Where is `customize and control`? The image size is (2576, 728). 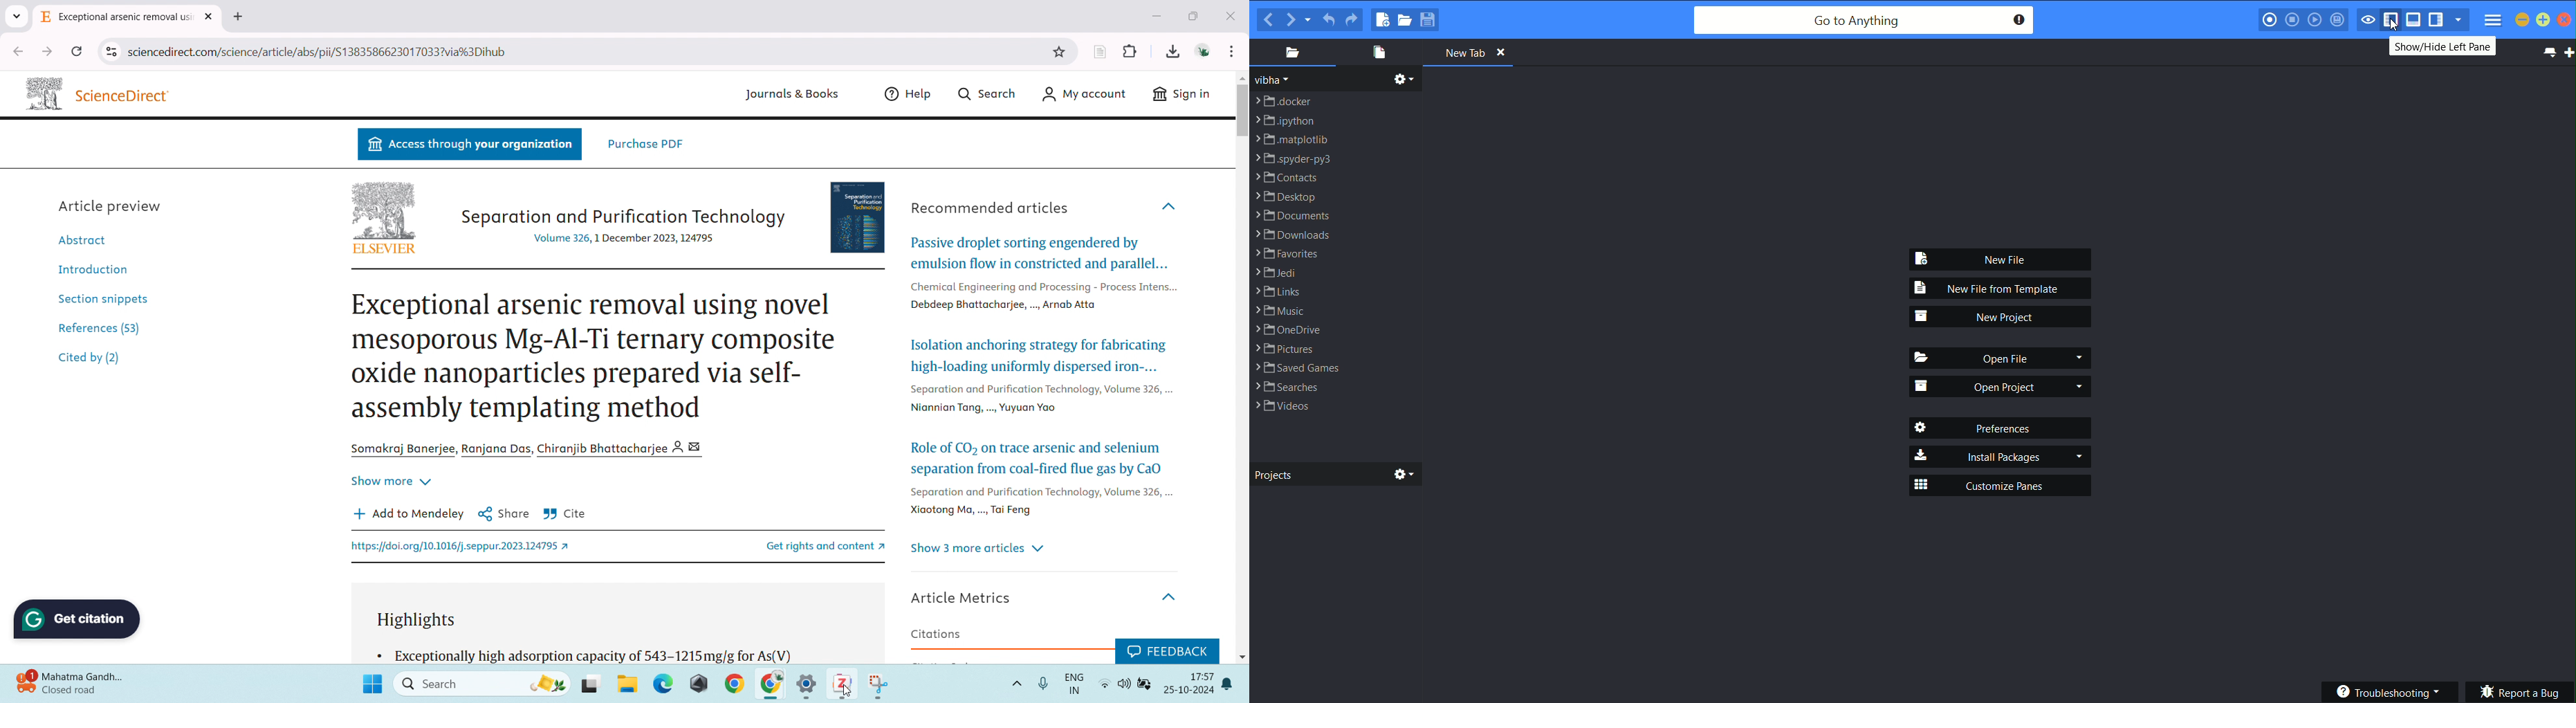
customize and control is located at coordinates (1233, 51).